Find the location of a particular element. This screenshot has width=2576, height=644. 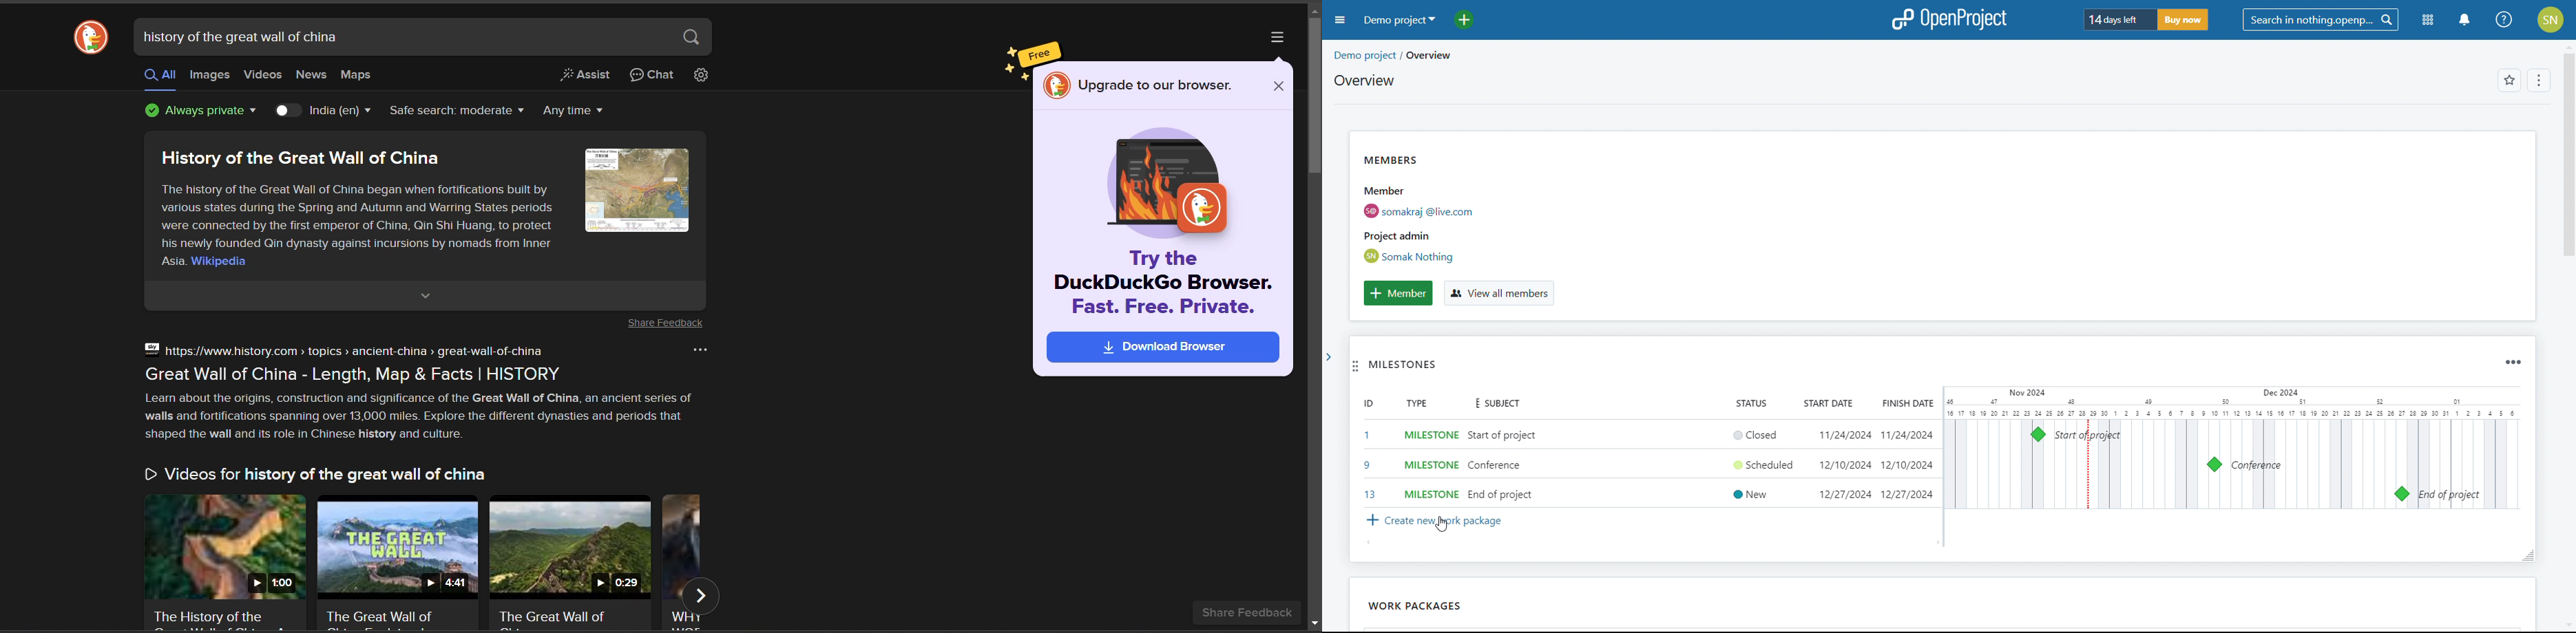

resize widget is located at coordinates (2524, 555).